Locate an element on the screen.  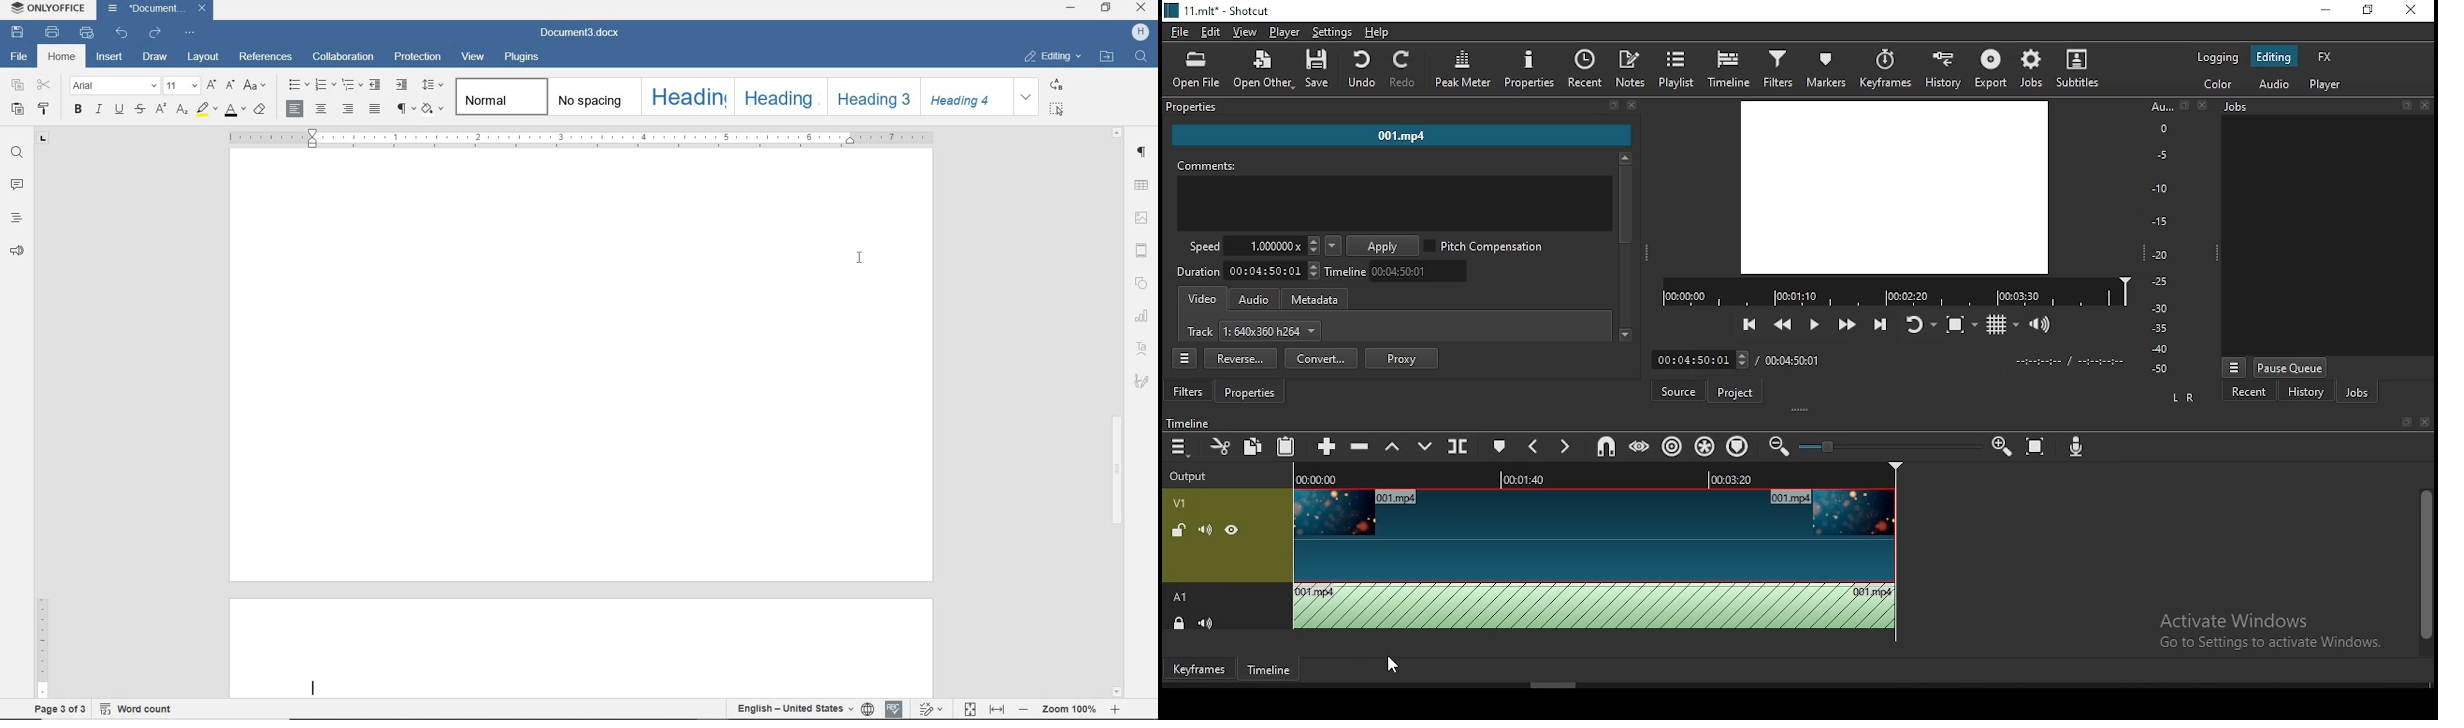
history is located at coordinates (2305, 392).